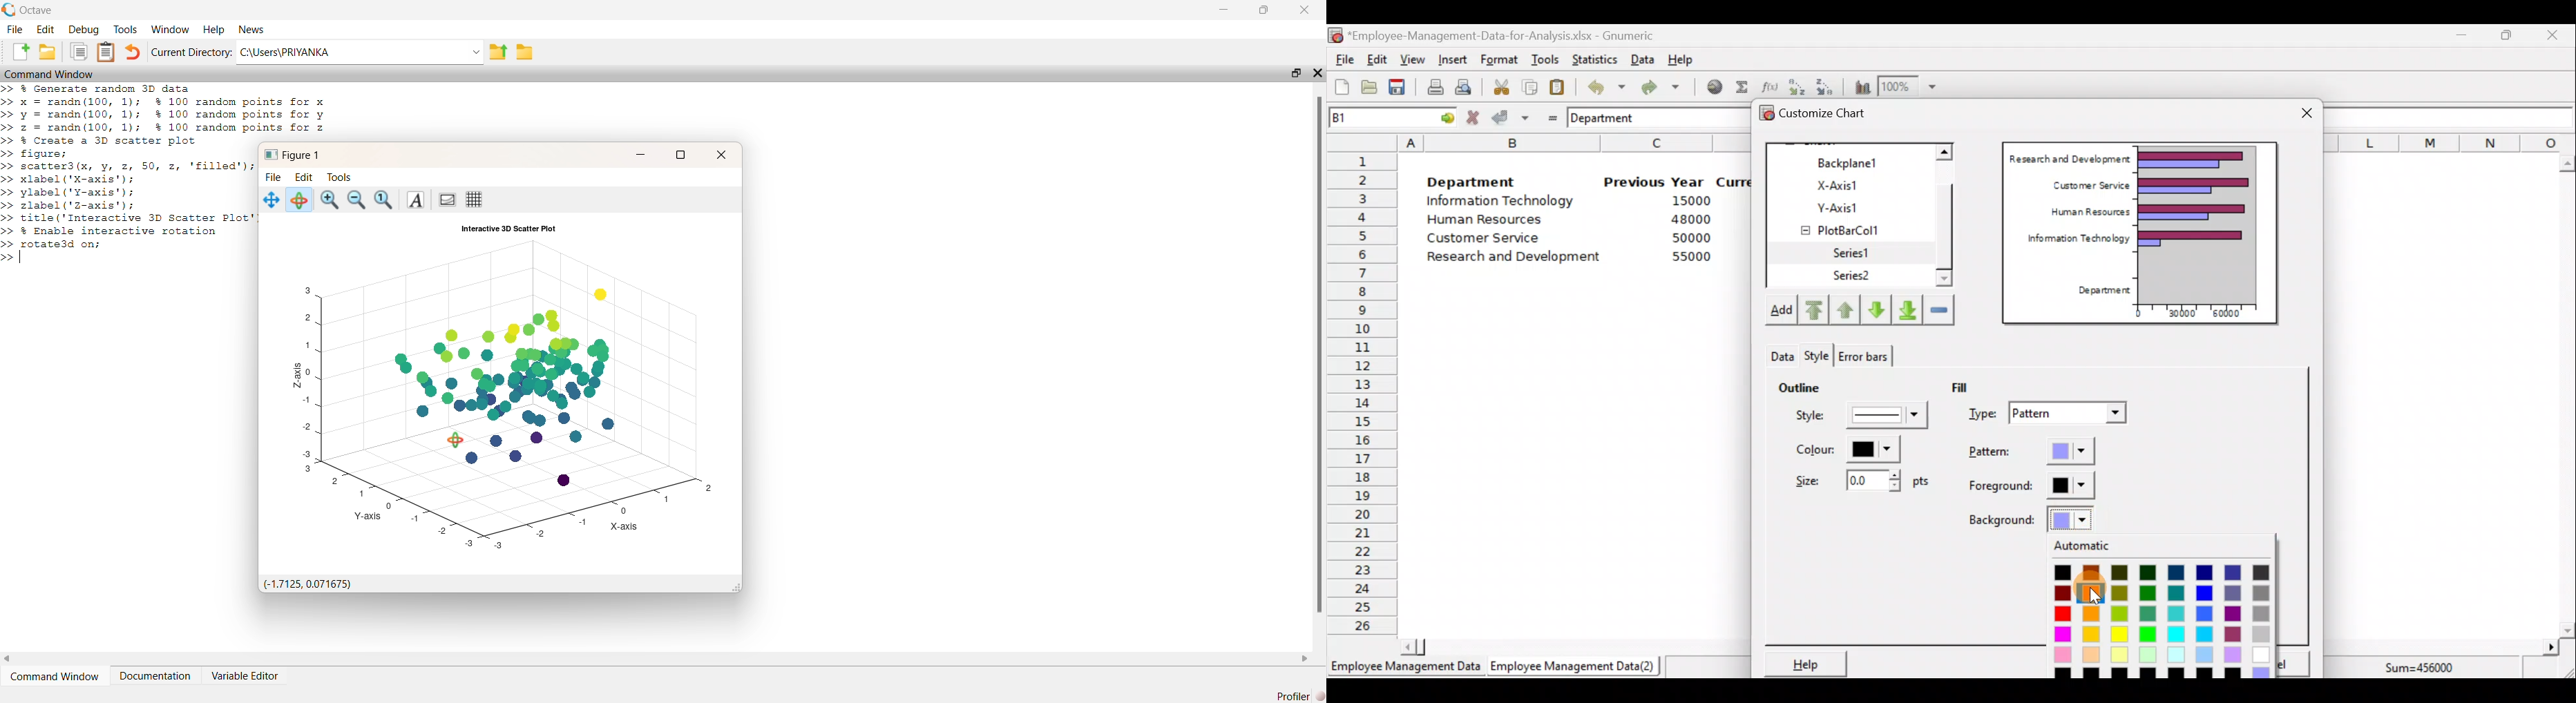 This screenshot has height=728, width=2576. What do you see at coordinates (1592, 58) in the screenshot?
I see `Statistics` at bounding box center [1592, 58].